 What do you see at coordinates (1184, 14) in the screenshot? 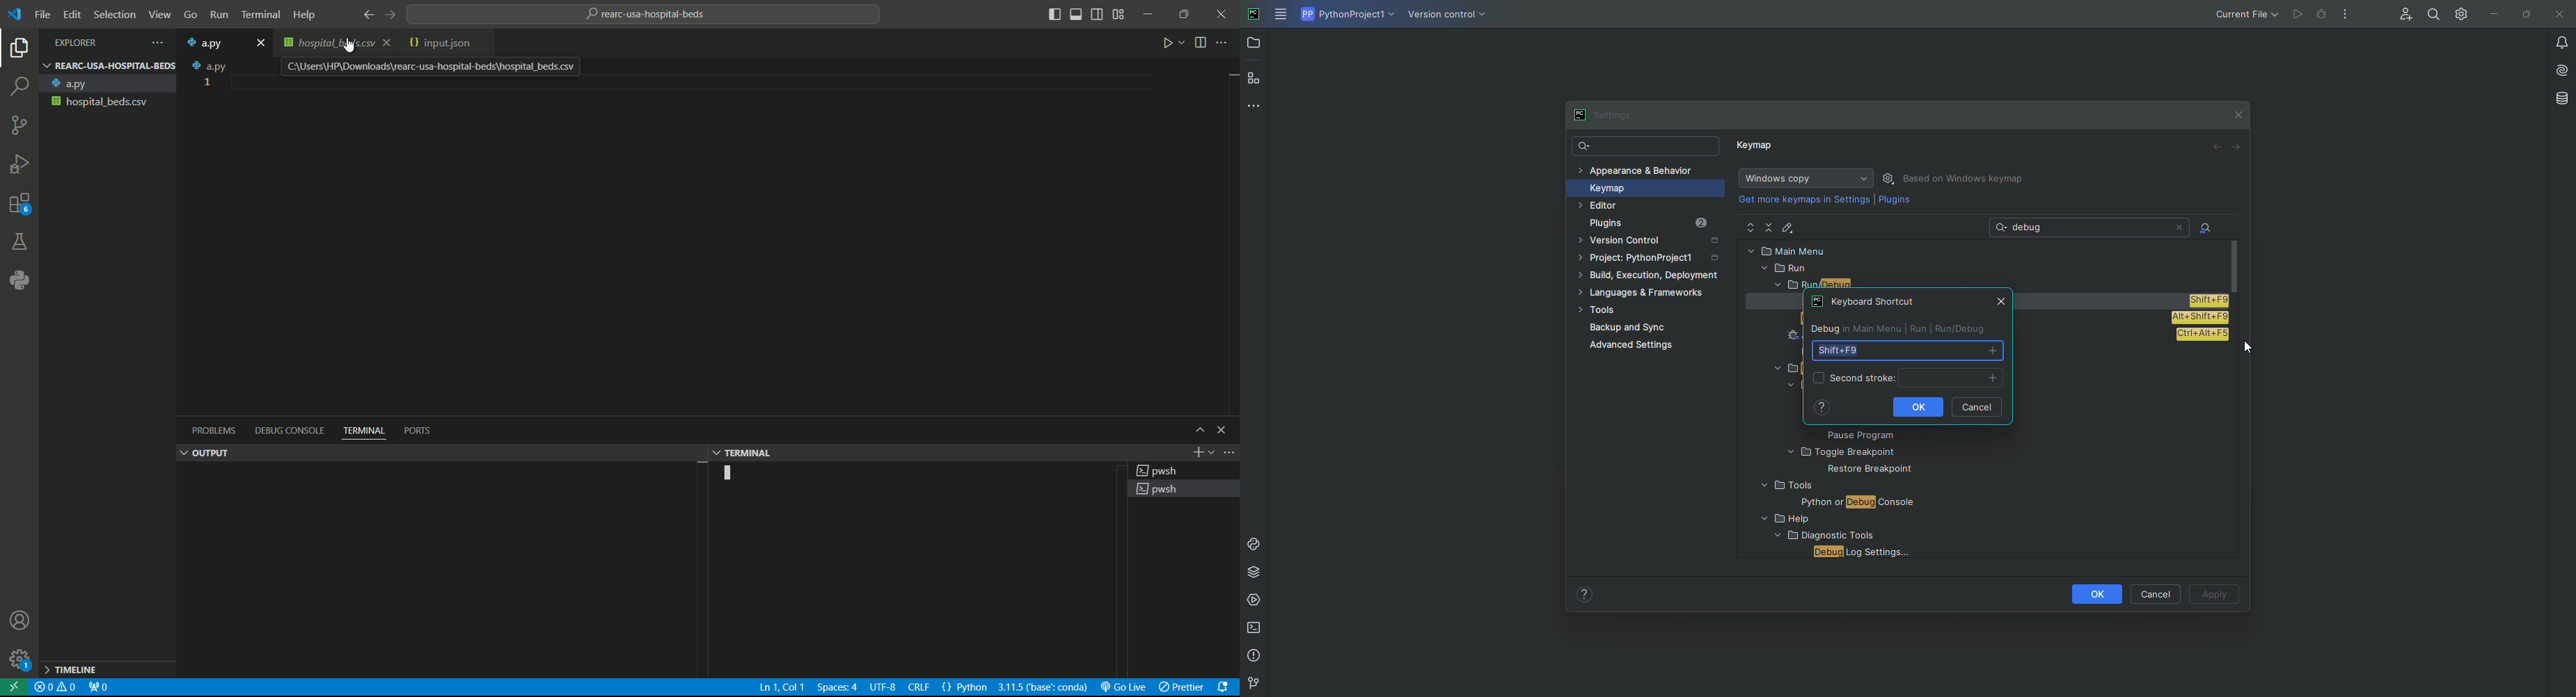
I see `maixmize or restore` at bounding box center [1184, 14].